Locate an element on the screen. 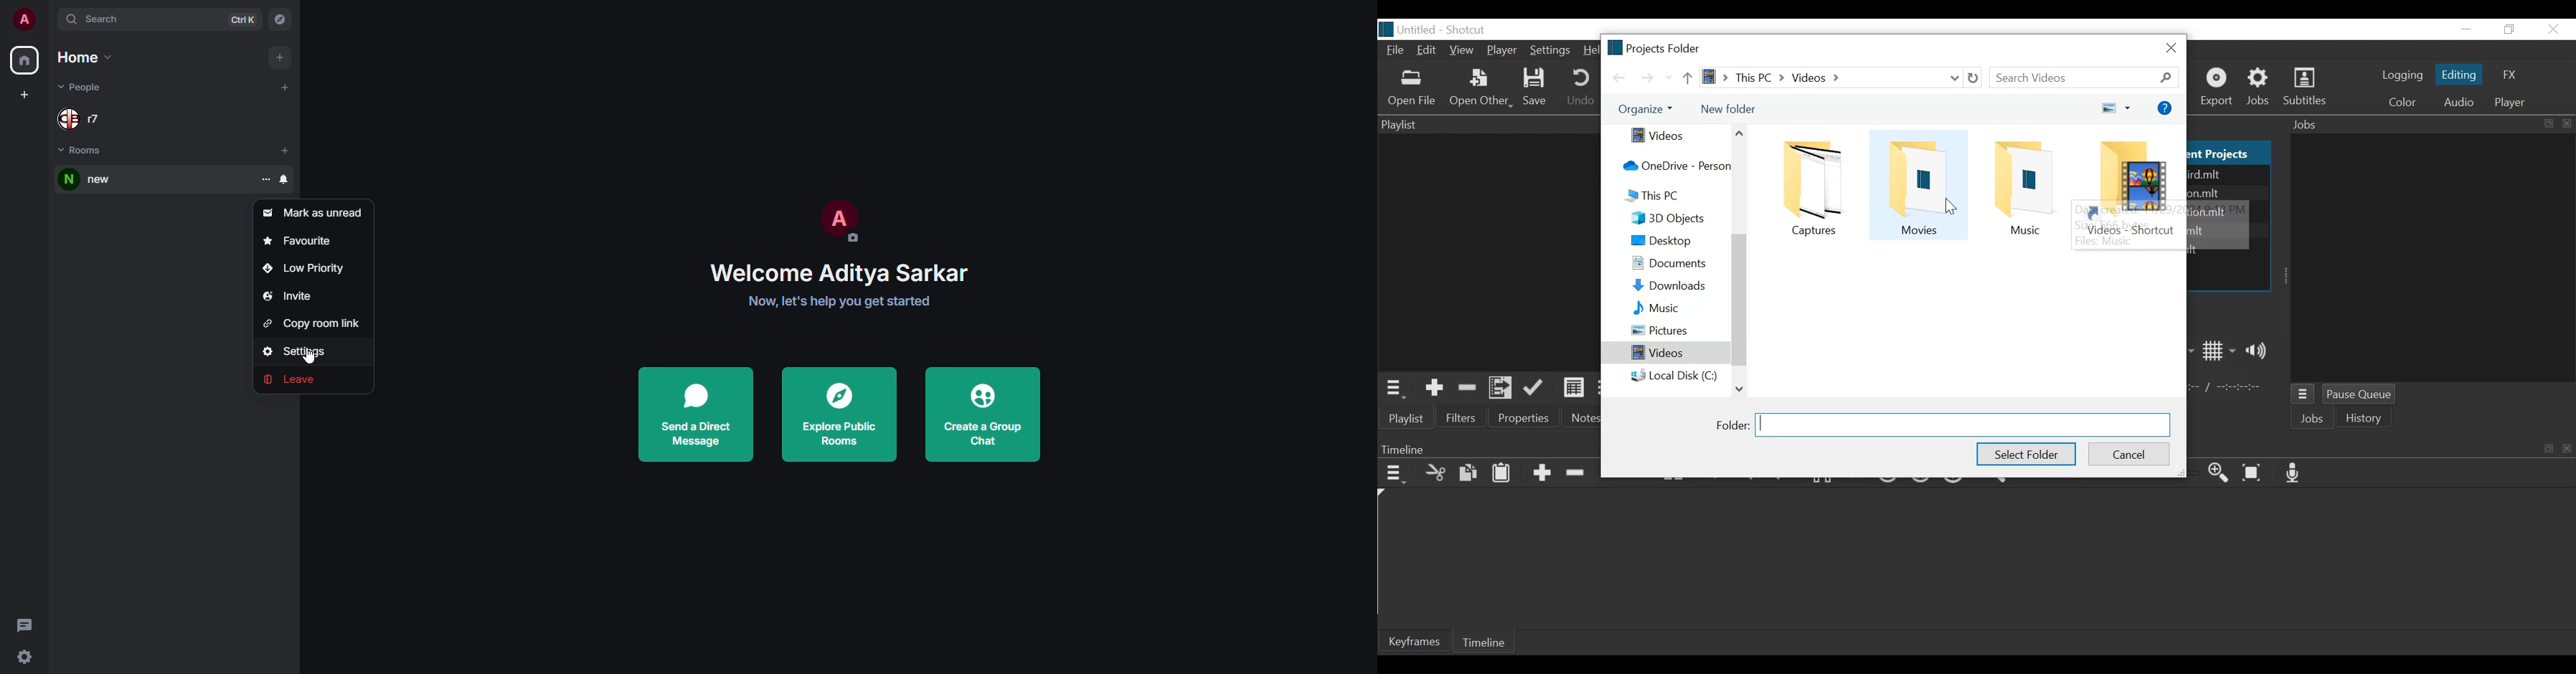 Image resolution: width=2576 pixels, height=700 pixels. Save is located at coordinates (1536, 88).